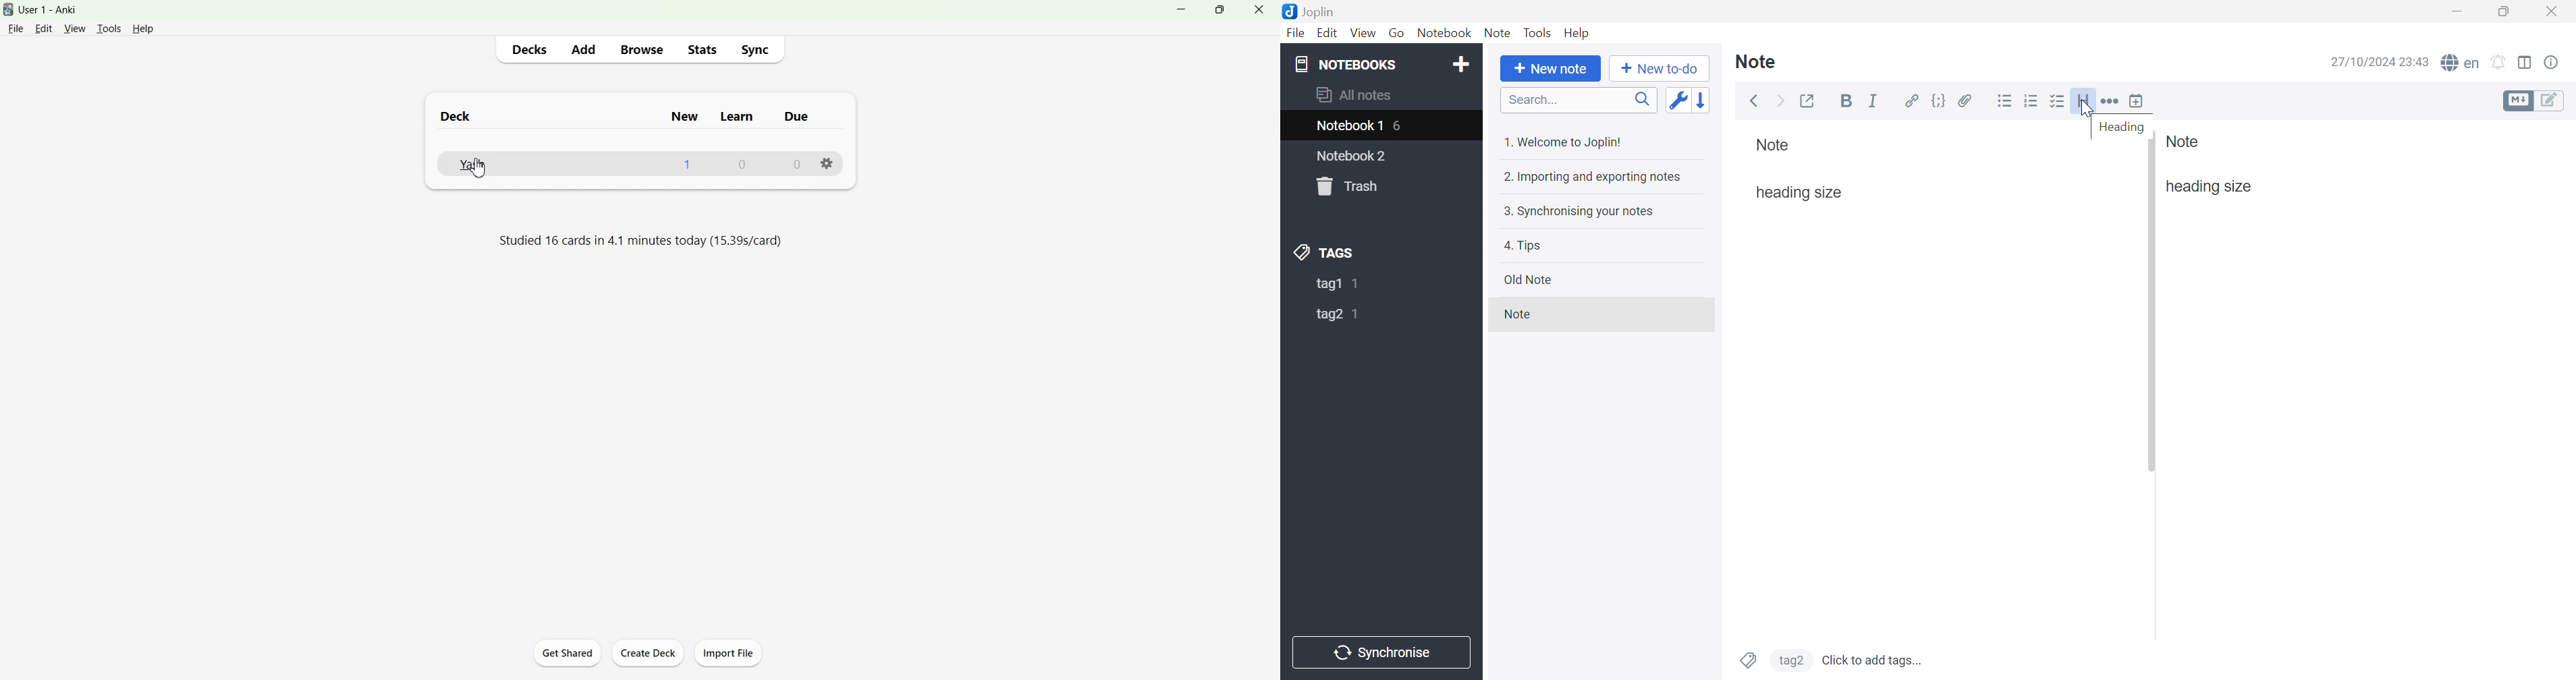 The image size is (2576, 700). Describe the element at coordinates (649, 652) in the screenshot. I see `Create Desk` at that location.